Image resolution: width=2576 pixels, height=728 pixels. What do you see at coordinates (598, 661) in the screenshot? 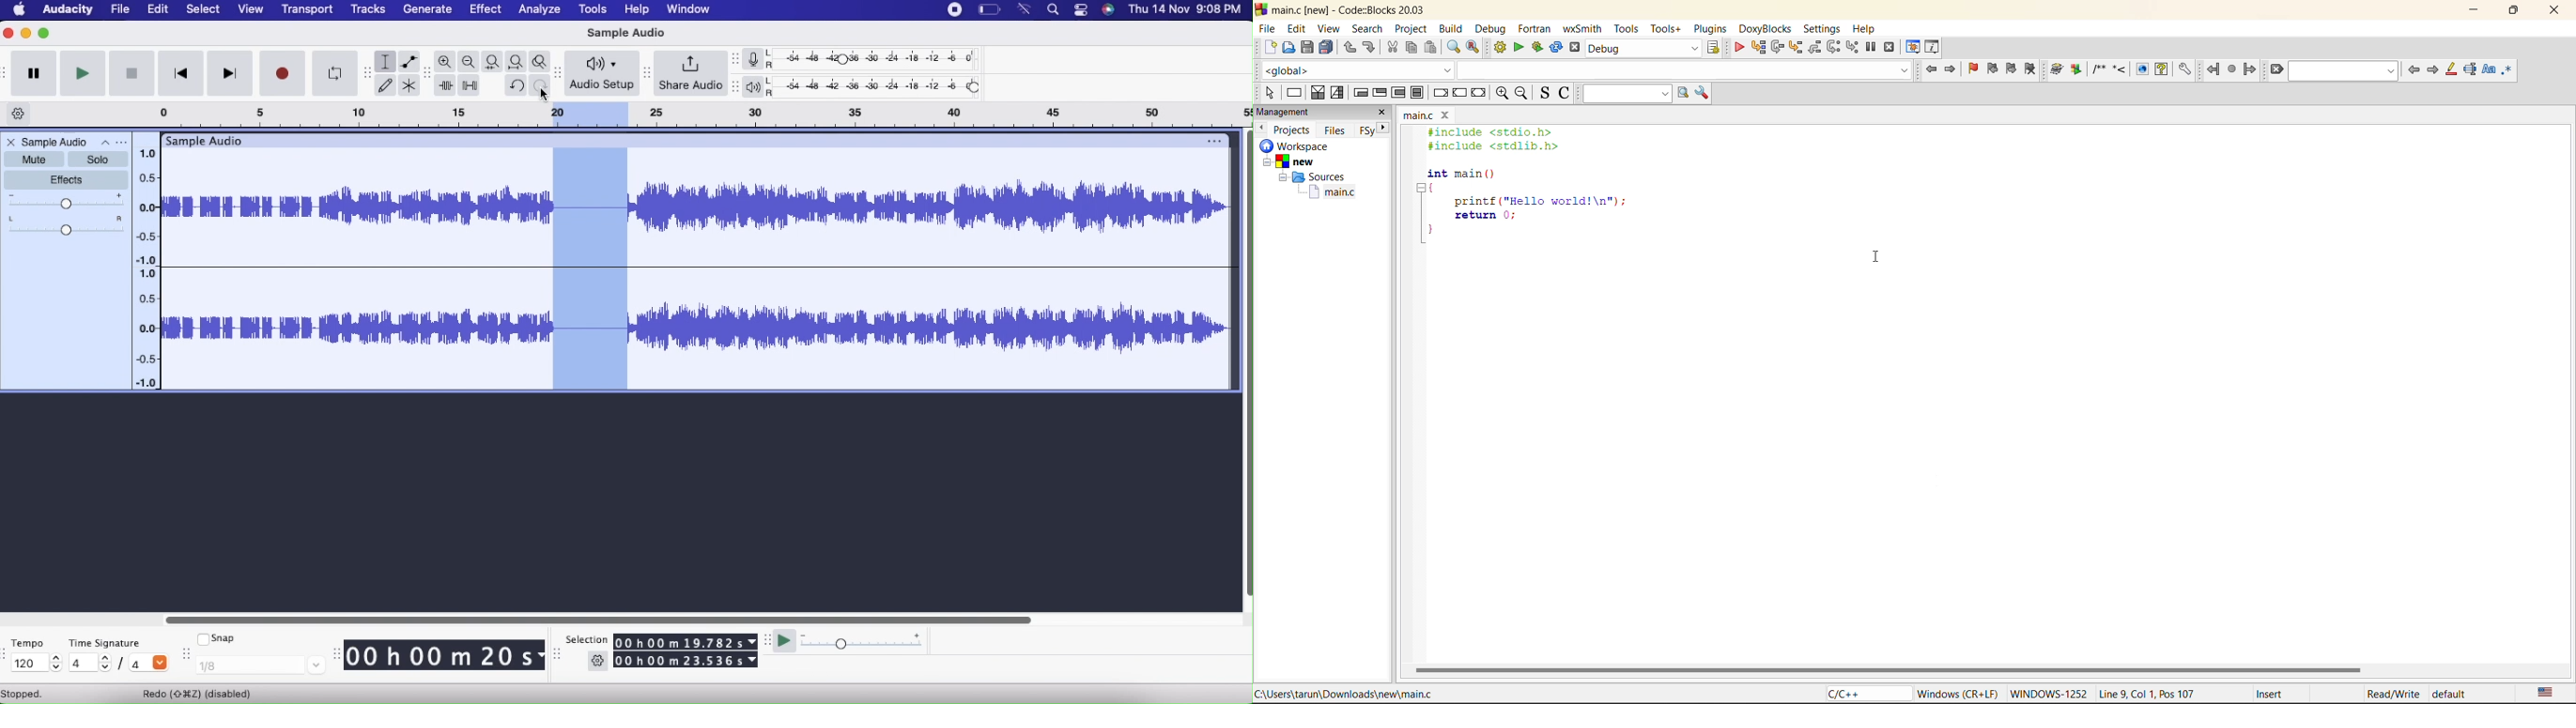
I see `Settings` at bounding box center [598, 661].